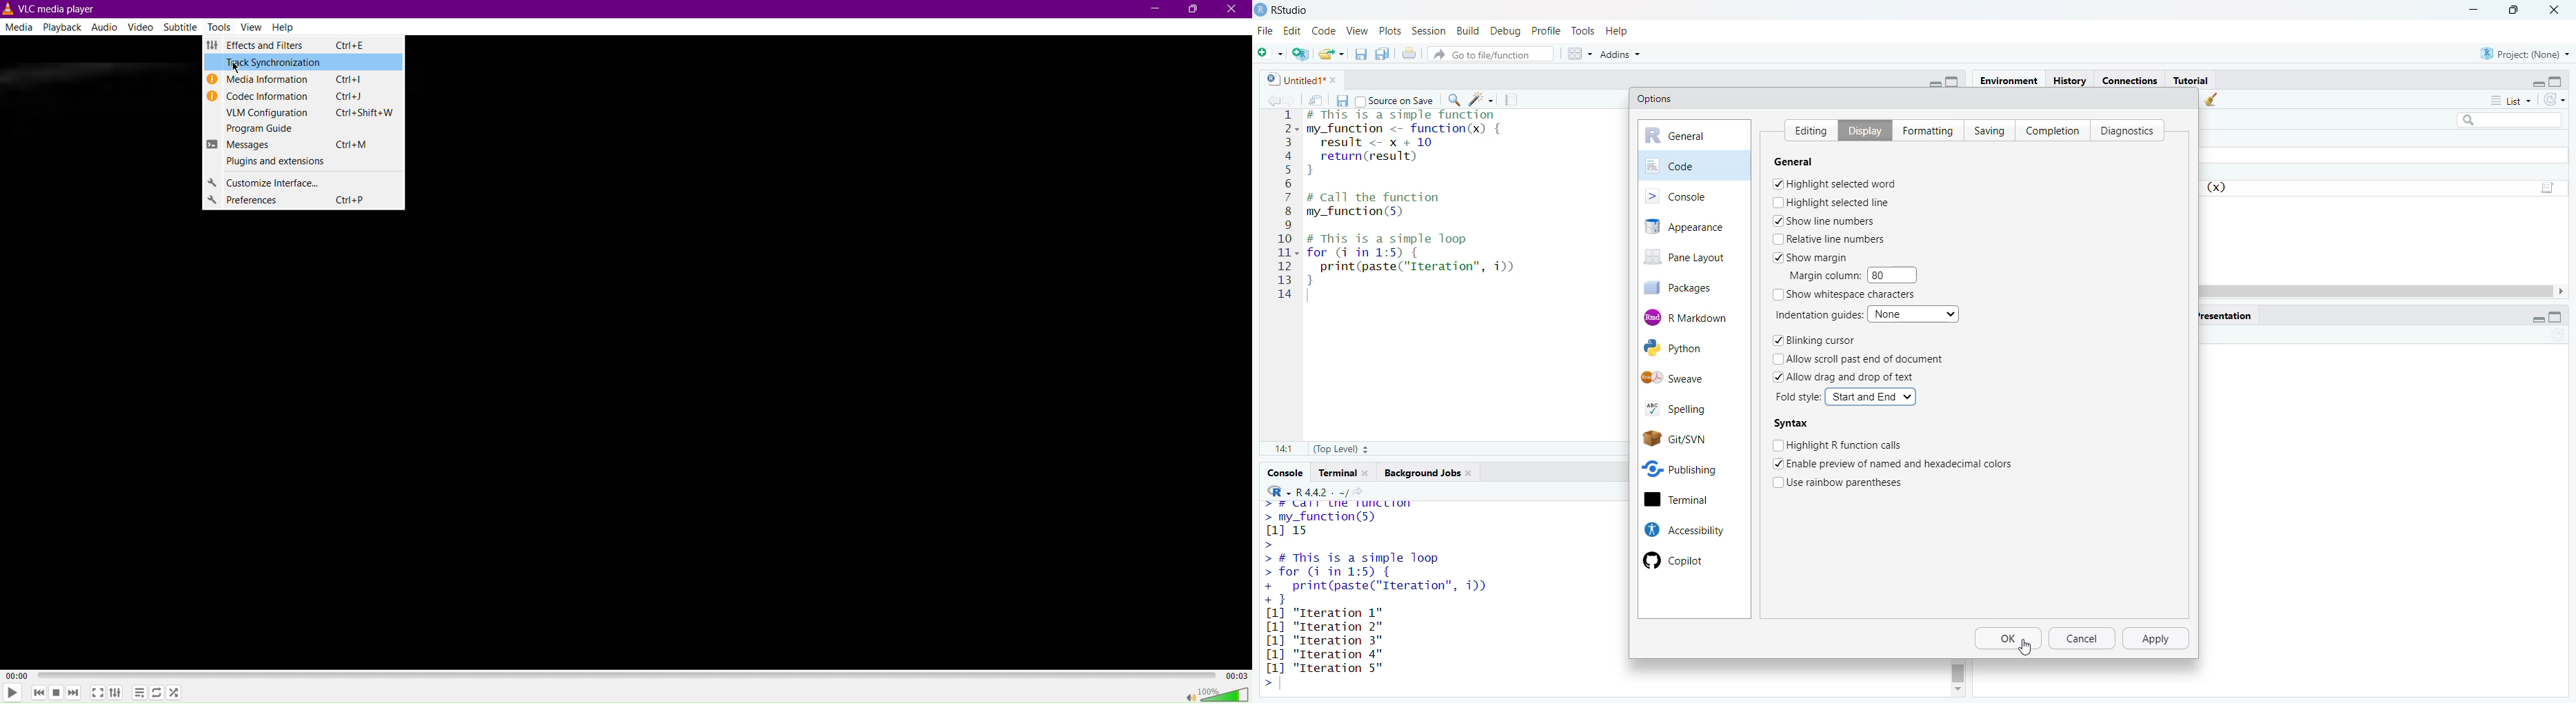 Image resolution: width=2576 pixels, height=728 pixels. Describe the element at coordinates (302, 115) in the screenshot. I see `VLM Configuration` at that location.